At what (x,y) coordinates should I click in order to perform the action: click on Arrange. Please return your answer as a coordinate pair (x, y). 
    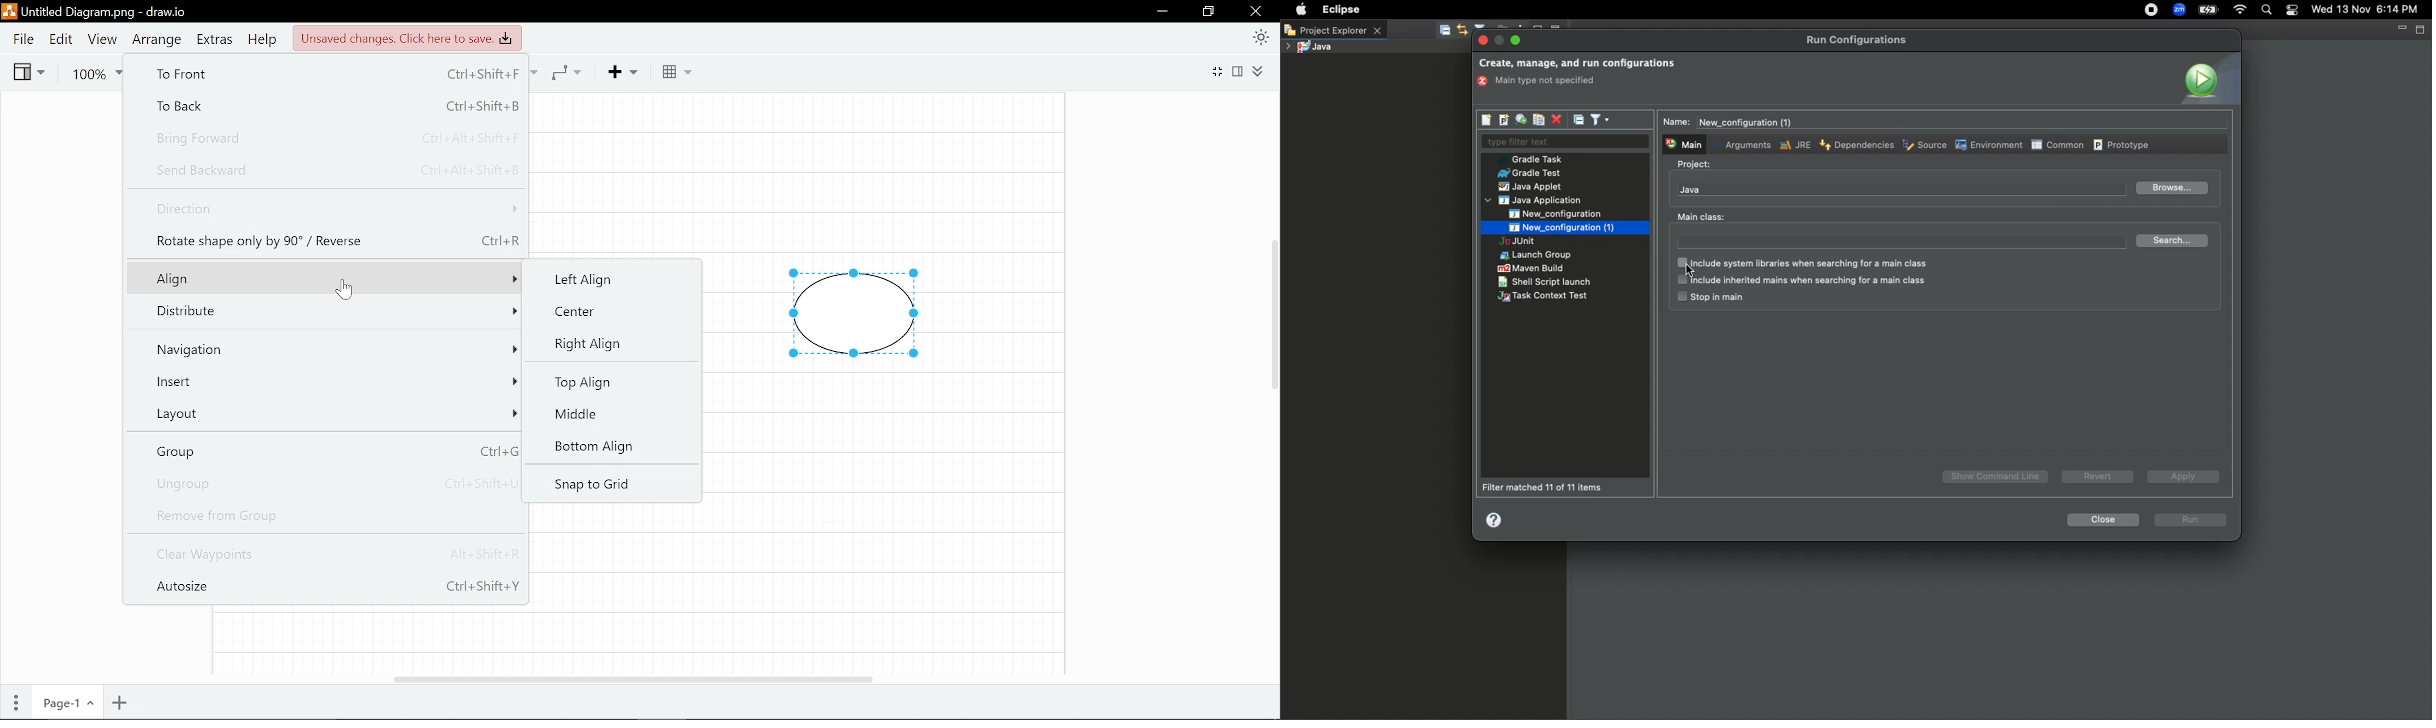
    Looking at the image, I should click on (155, 39).